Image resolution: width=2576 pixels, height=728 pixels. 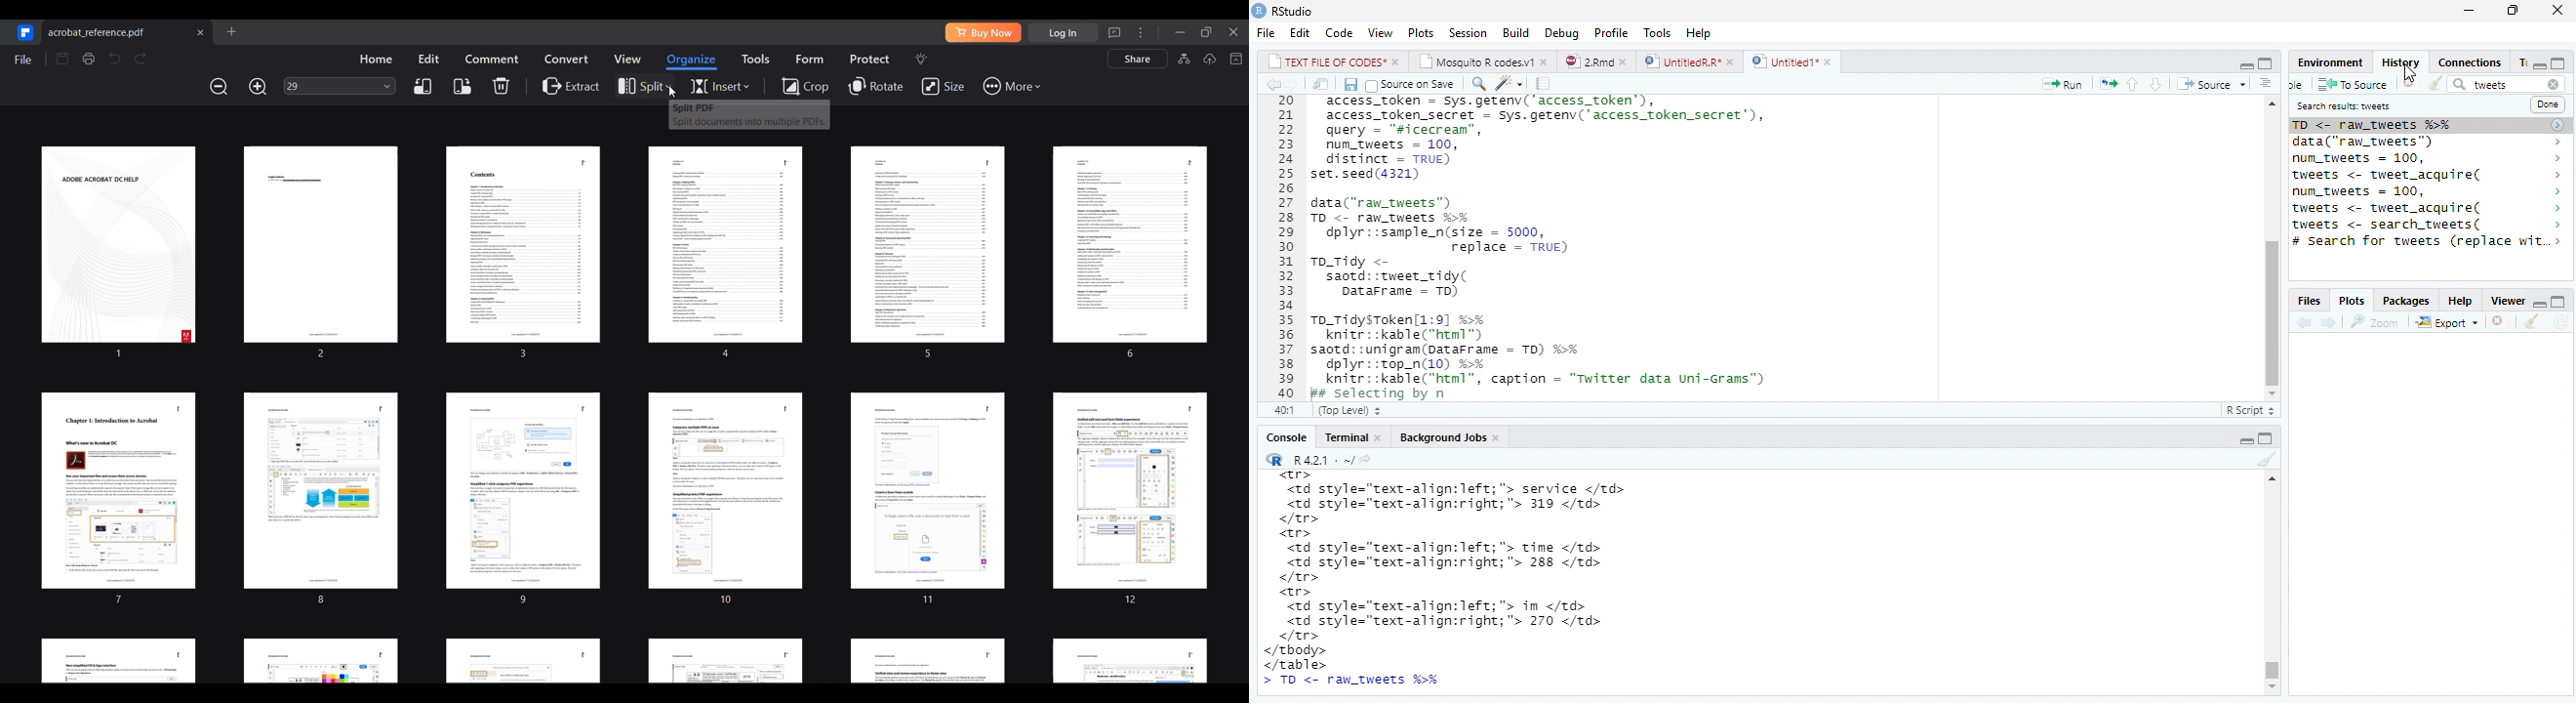 What do you see at coordinates (1467, 32) in the screenshot?
I see `Session` at bounding box center [1467, 32].